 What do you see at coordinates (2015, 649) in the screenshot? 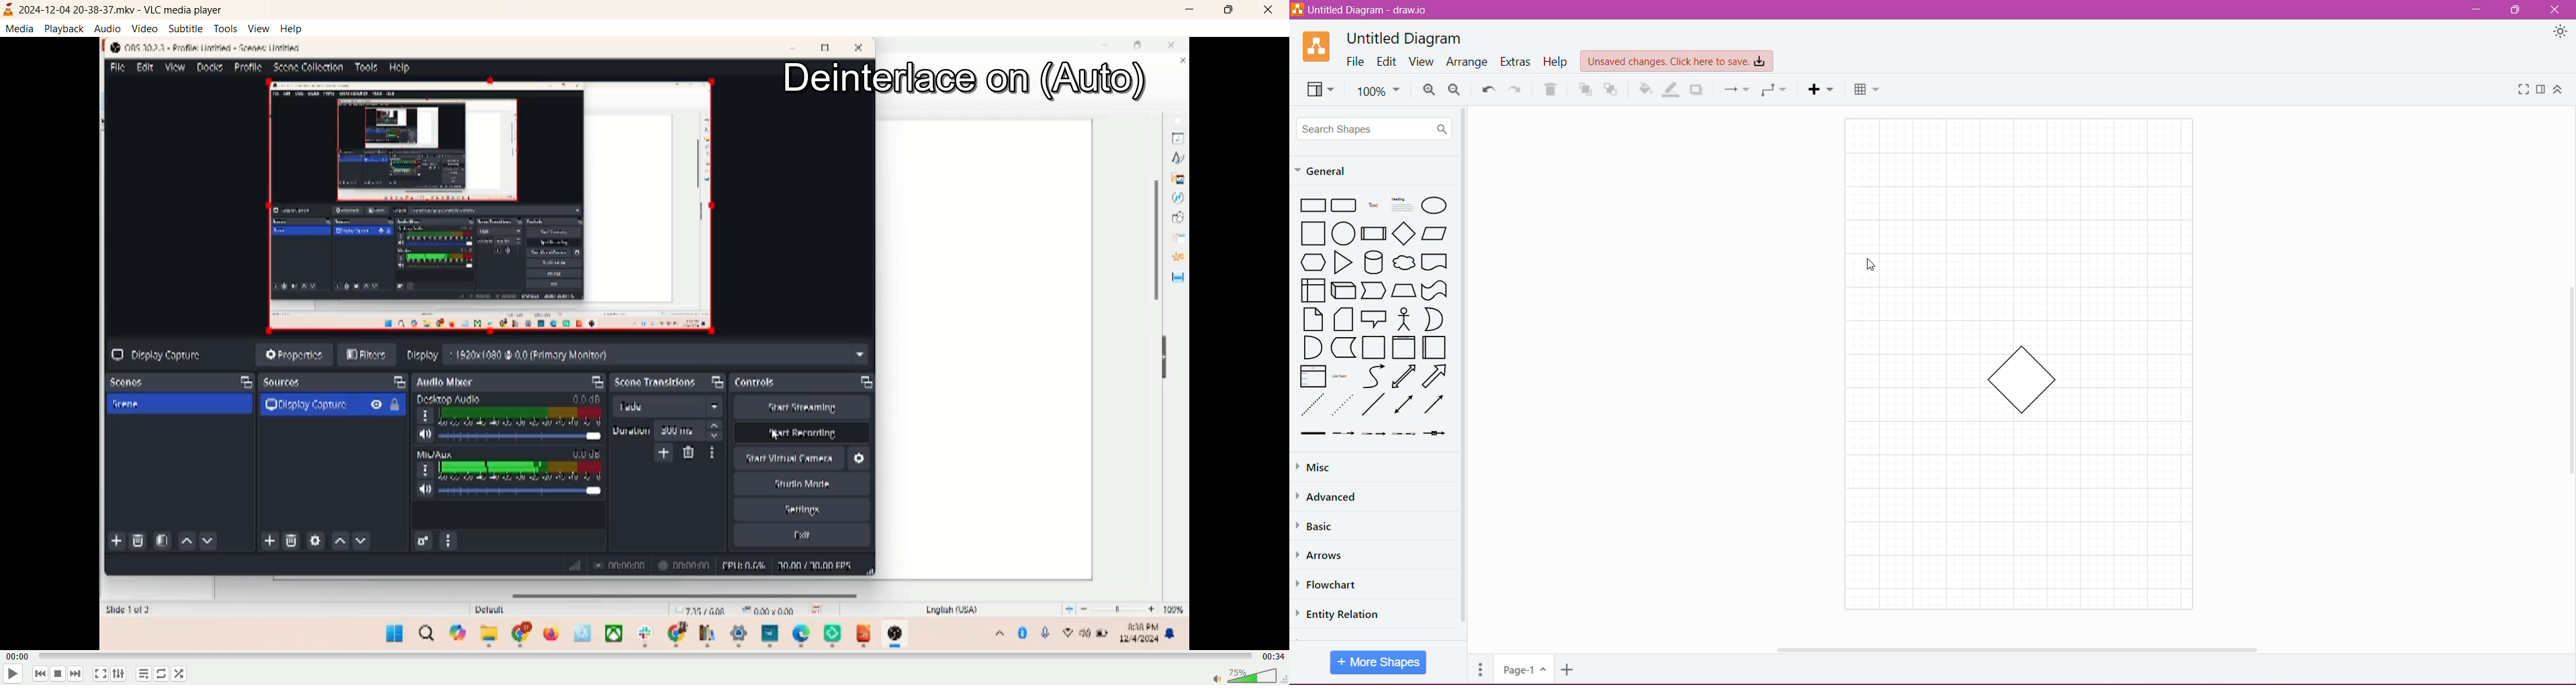
I see `Horizontal Scroll Bar` at bounding box center [2015, 649].